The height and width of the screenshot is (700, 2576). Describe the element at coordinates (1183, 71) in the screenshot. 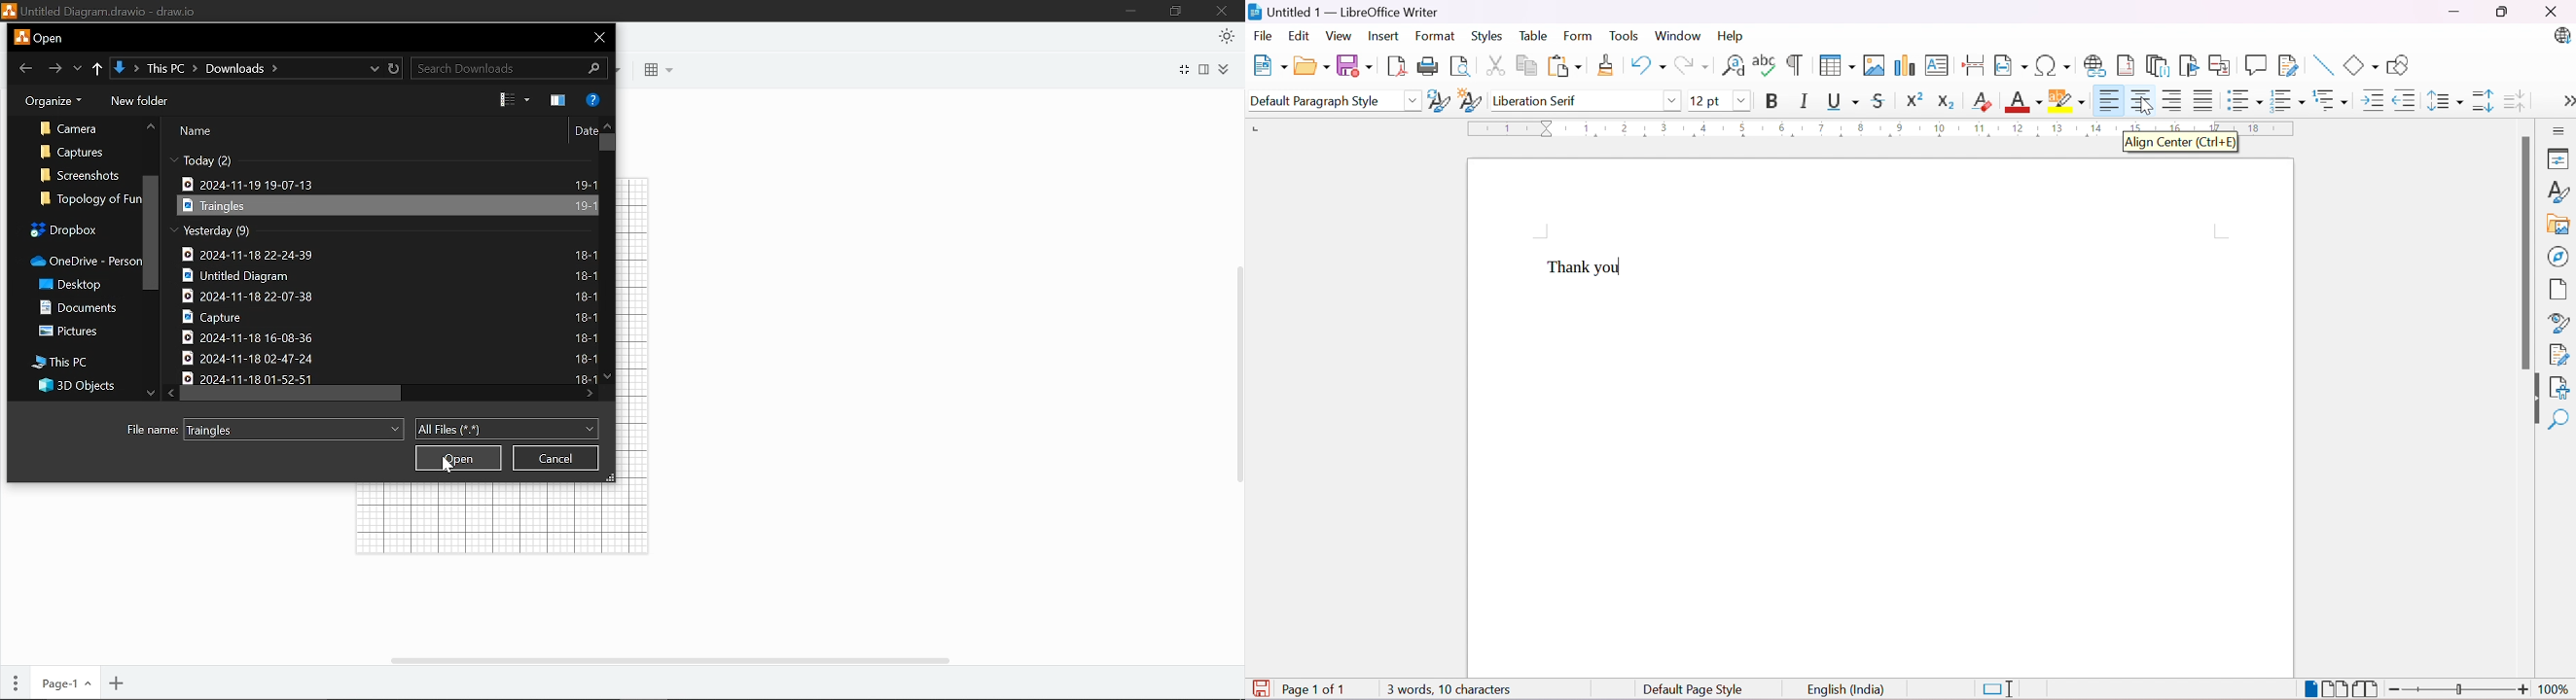

I see `Full screen` at that location.